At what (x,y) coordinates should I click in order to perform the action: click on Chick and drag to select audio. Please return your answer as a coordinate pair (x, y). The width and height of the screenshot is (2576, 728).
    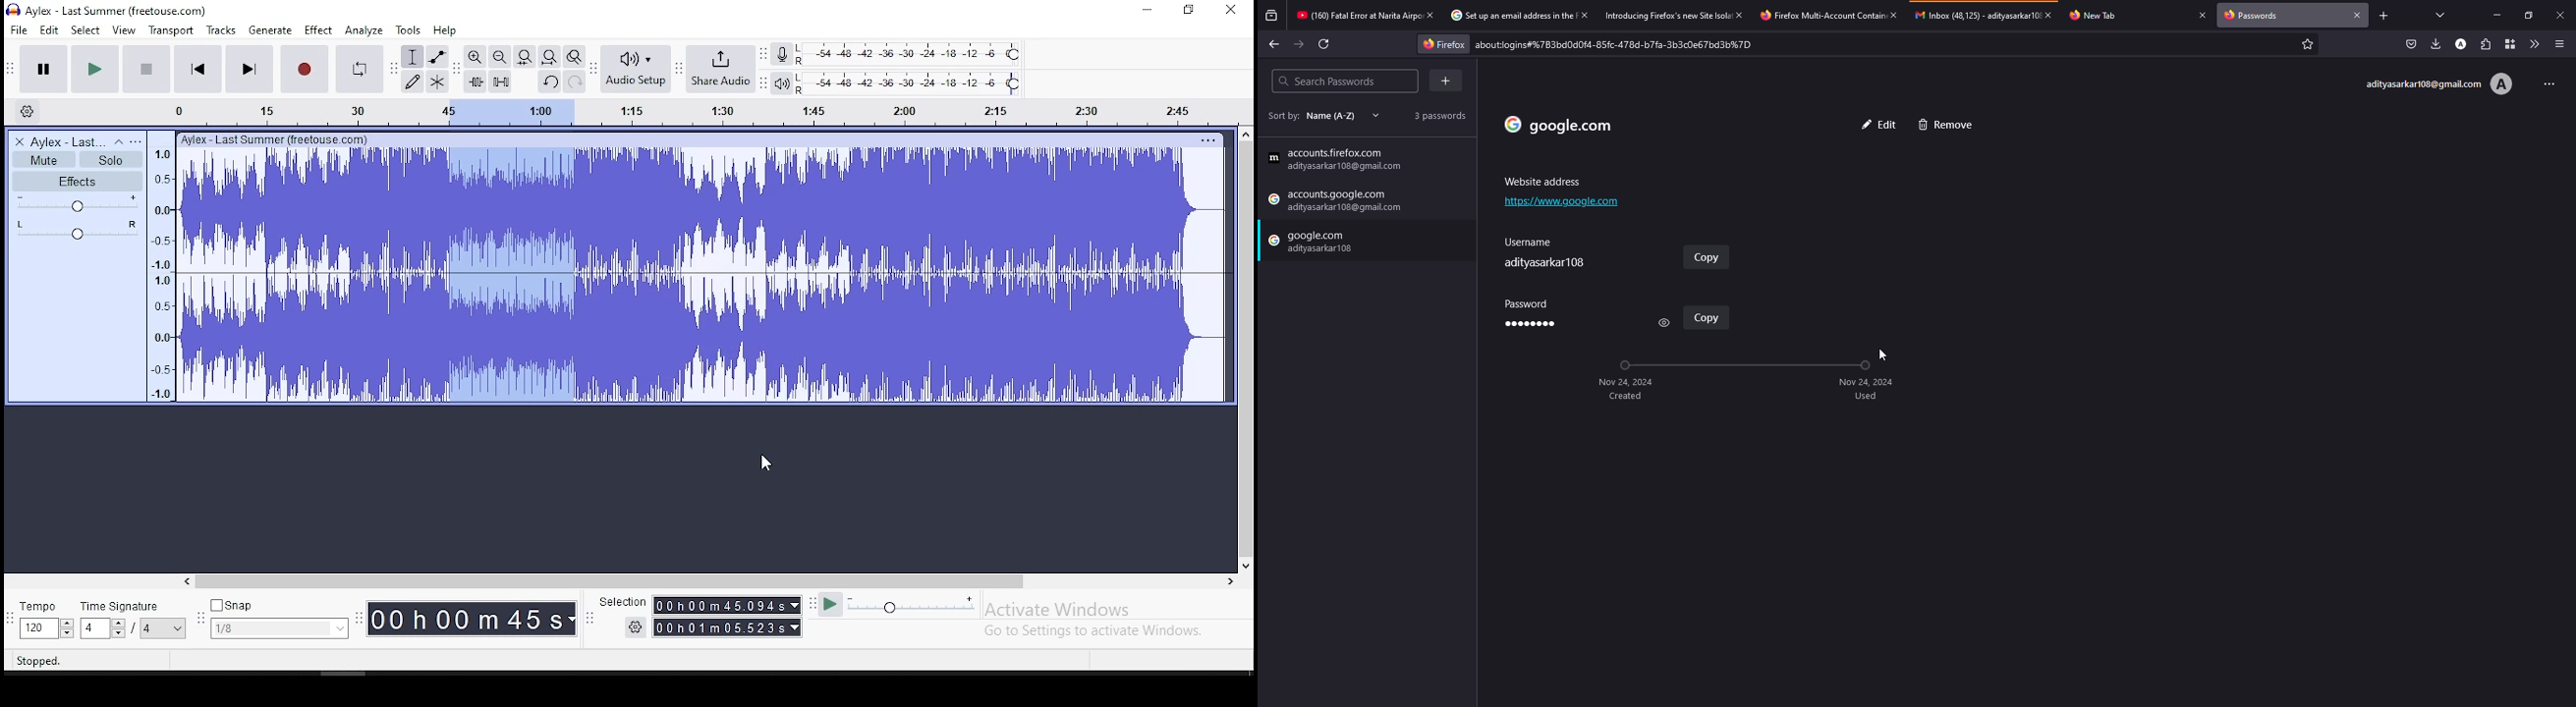
    Looking at the image, I should click on (246, 663).